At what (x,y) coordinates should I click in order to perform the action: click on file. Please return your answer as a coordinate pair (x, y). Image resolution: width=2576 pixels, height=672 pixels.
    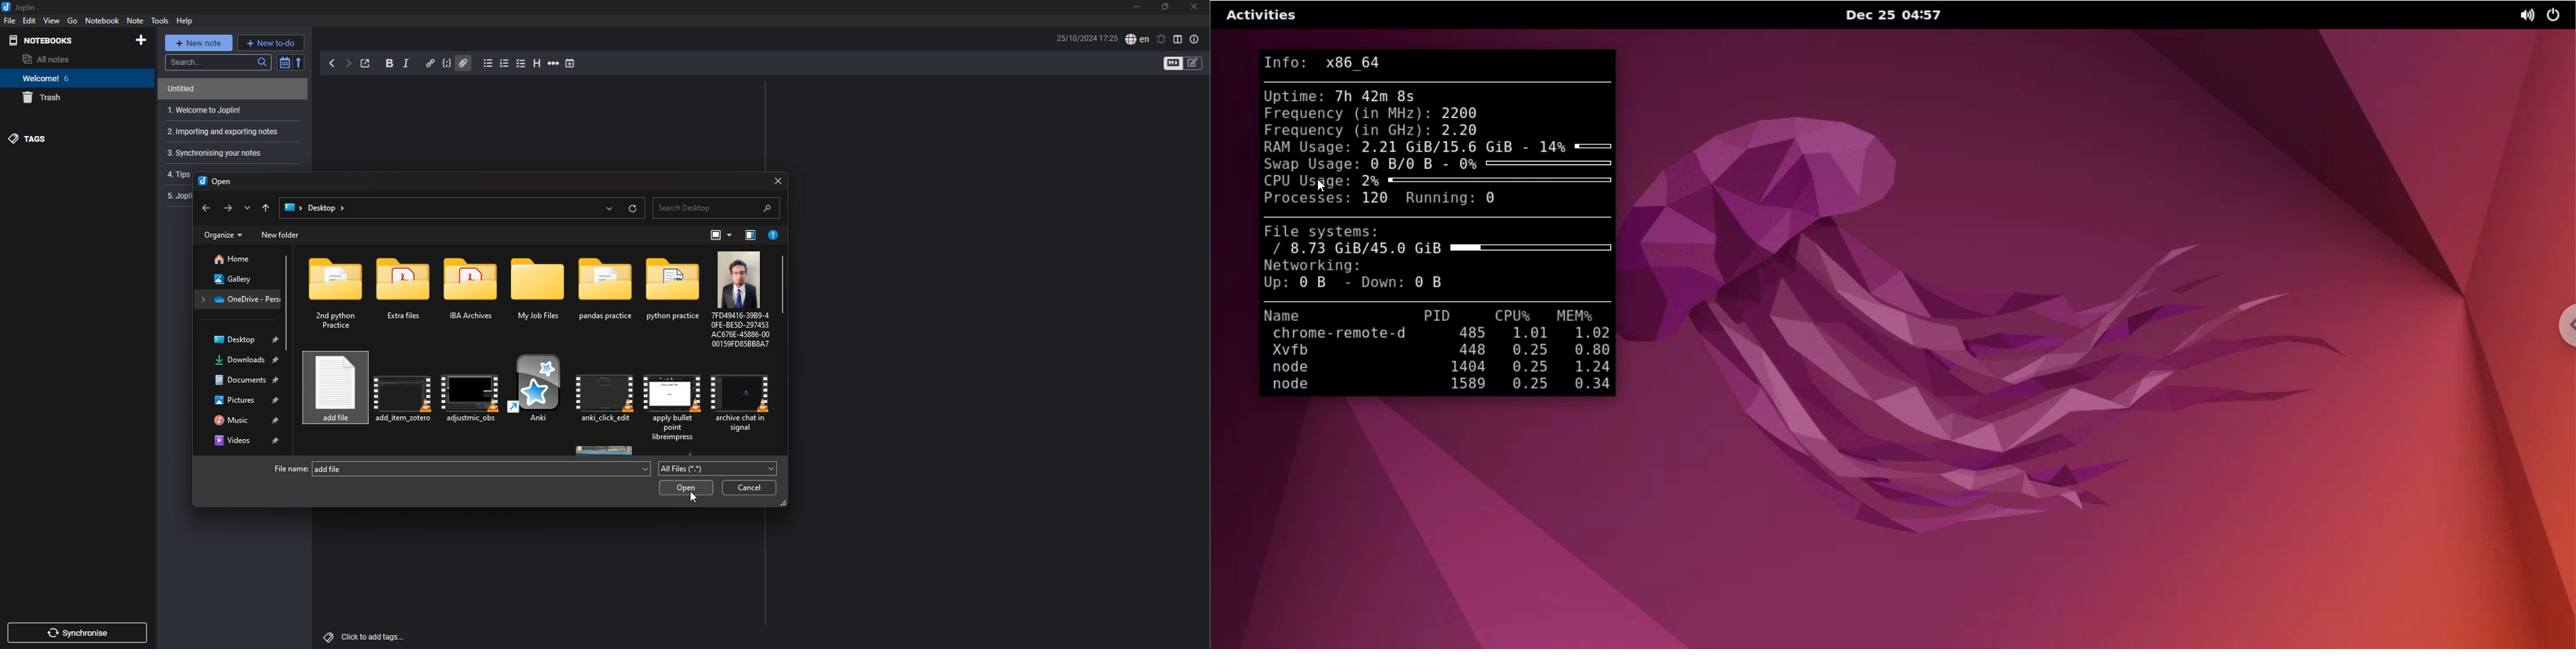
    Looking at the image, I should click on (540, 393).